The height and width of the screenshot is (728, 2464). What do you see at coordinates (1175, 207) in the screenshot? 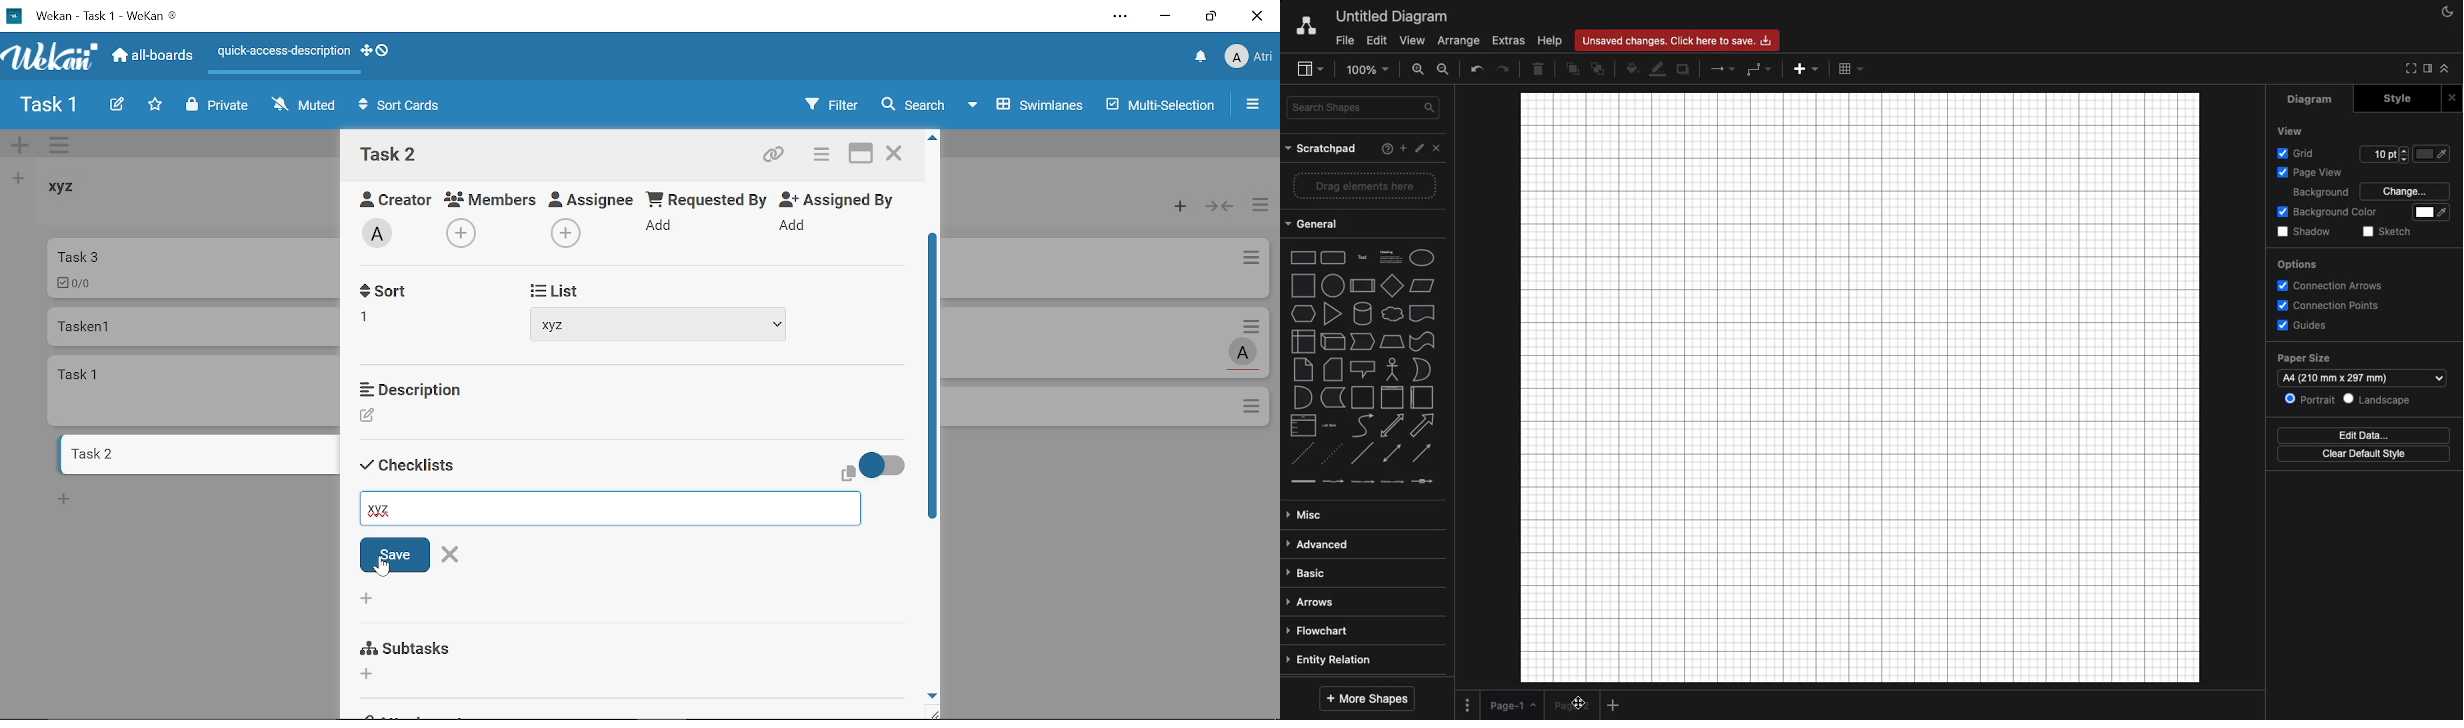
I see `Add card to the top` at bounding box center [1175, 207].